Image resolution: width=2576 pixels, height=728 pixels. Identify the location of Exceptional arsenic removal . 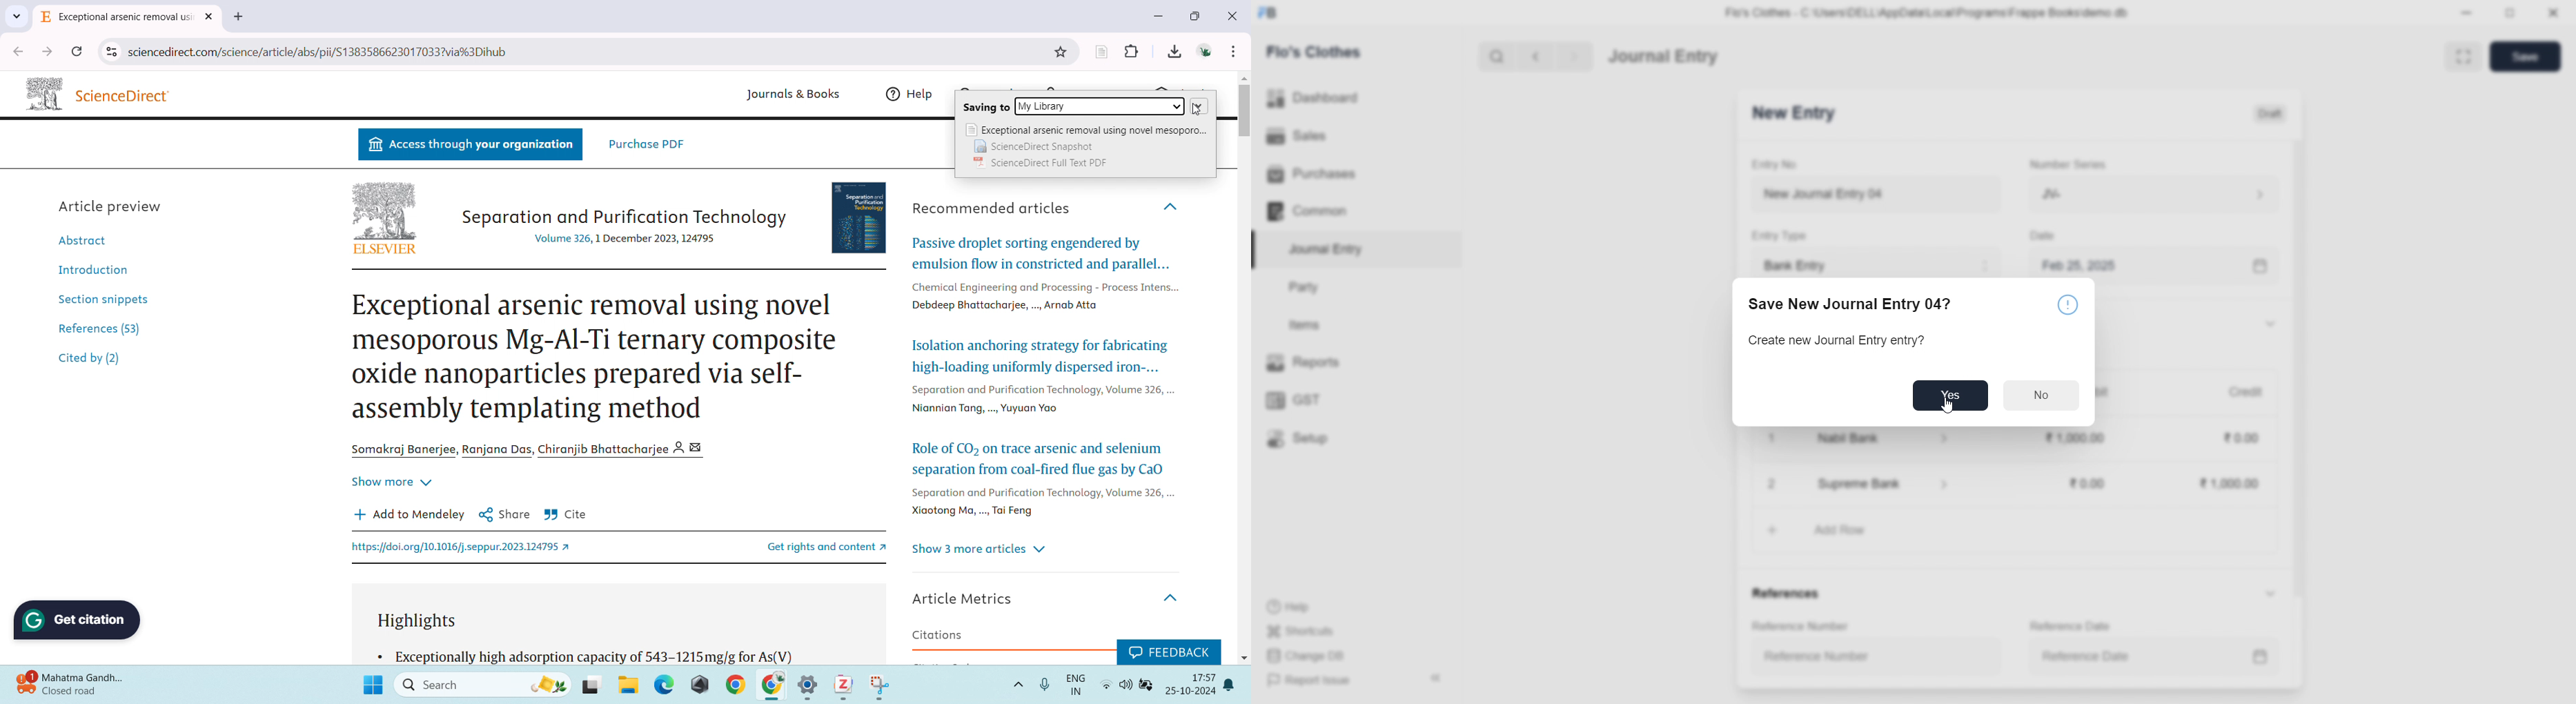
(117, 19).